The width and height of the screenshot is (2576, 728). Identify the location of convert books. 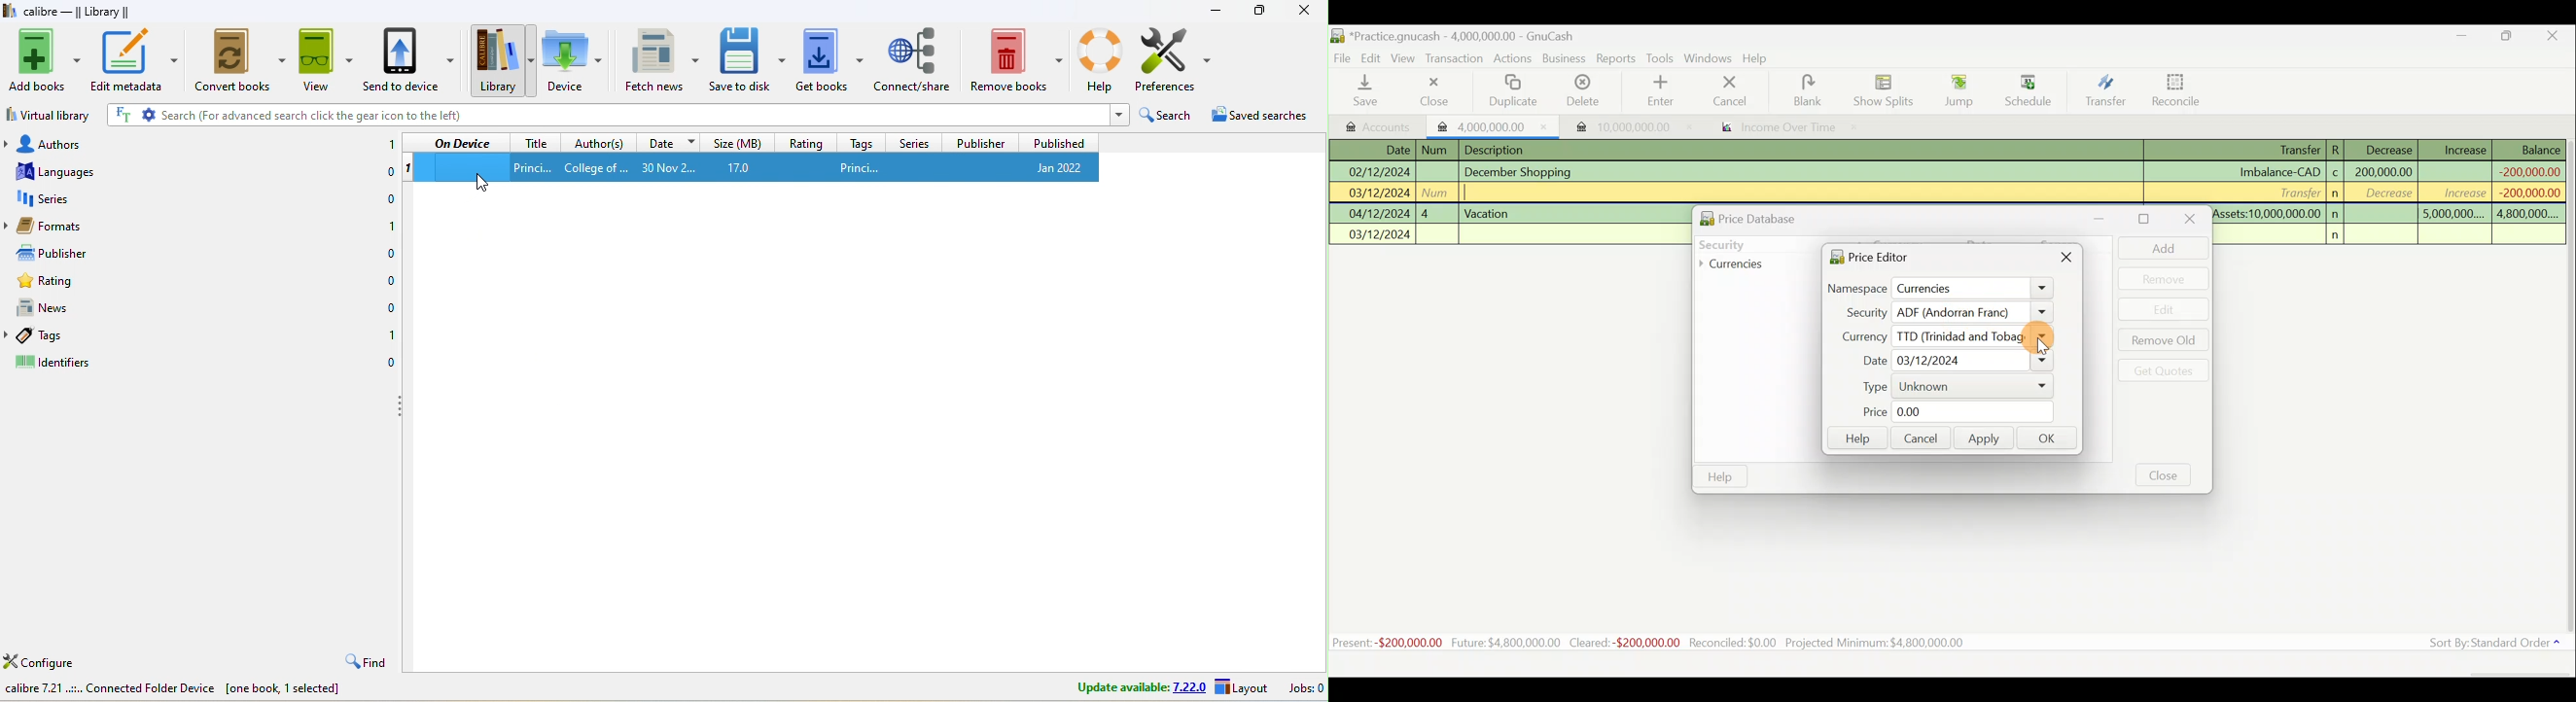
(242, 60).